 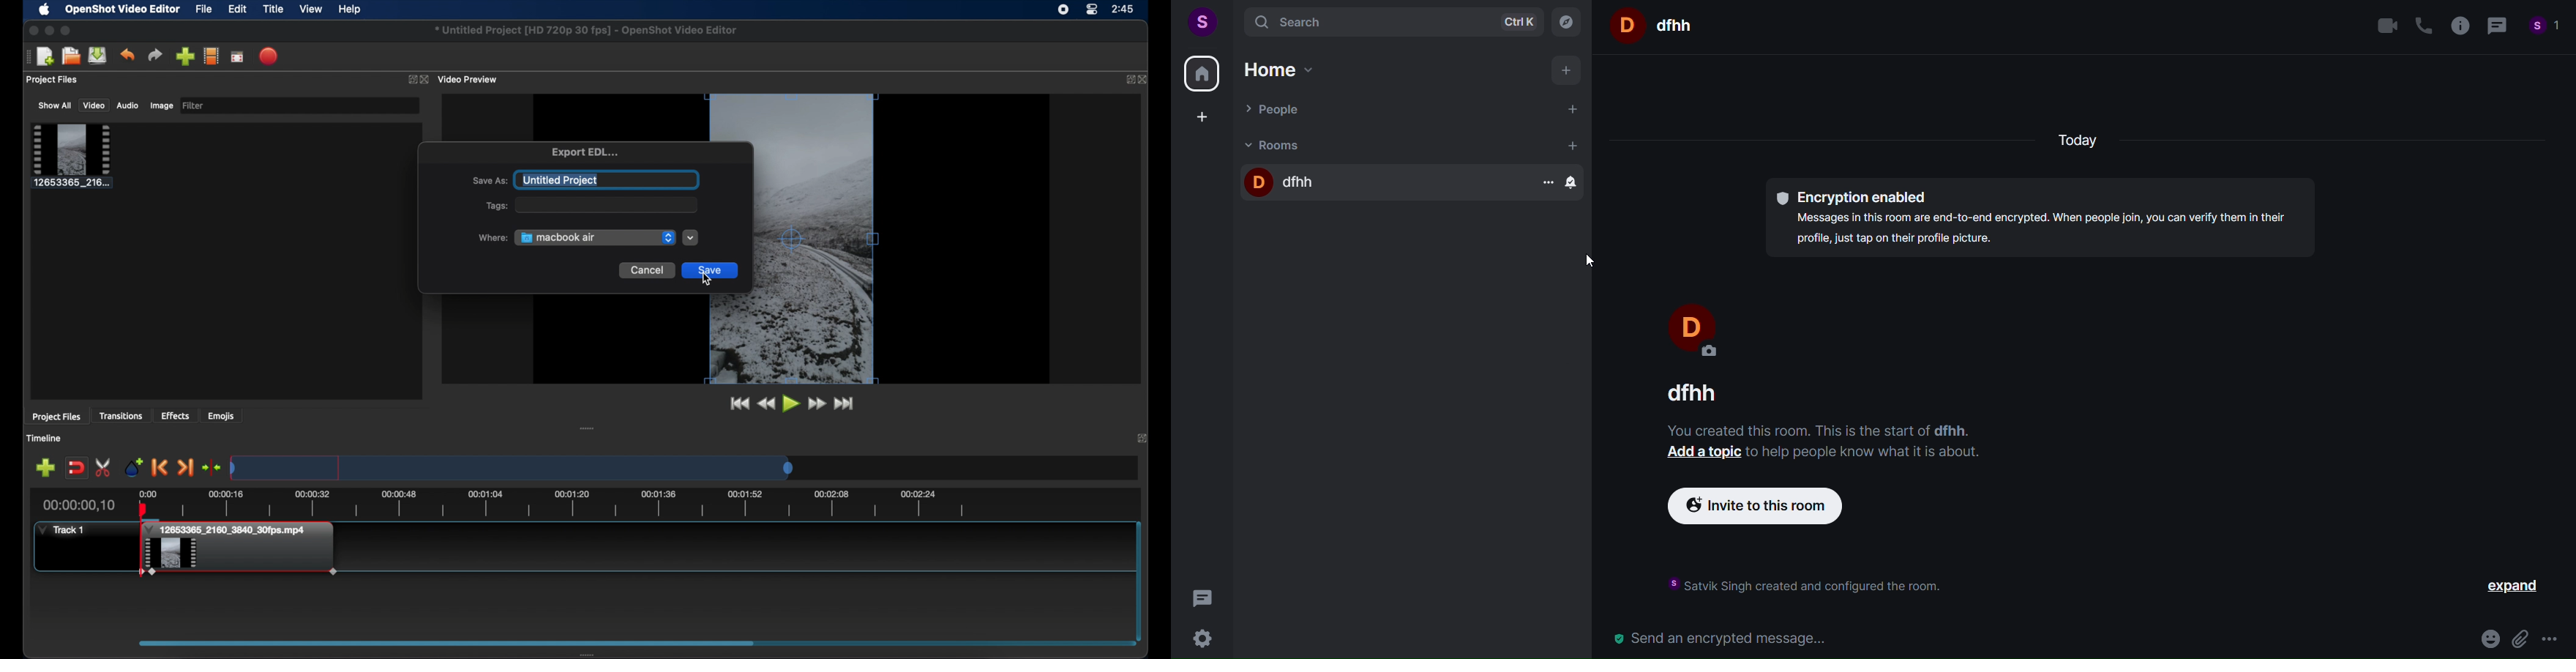 I want to click on display picture, so click(x=1689, y=327).